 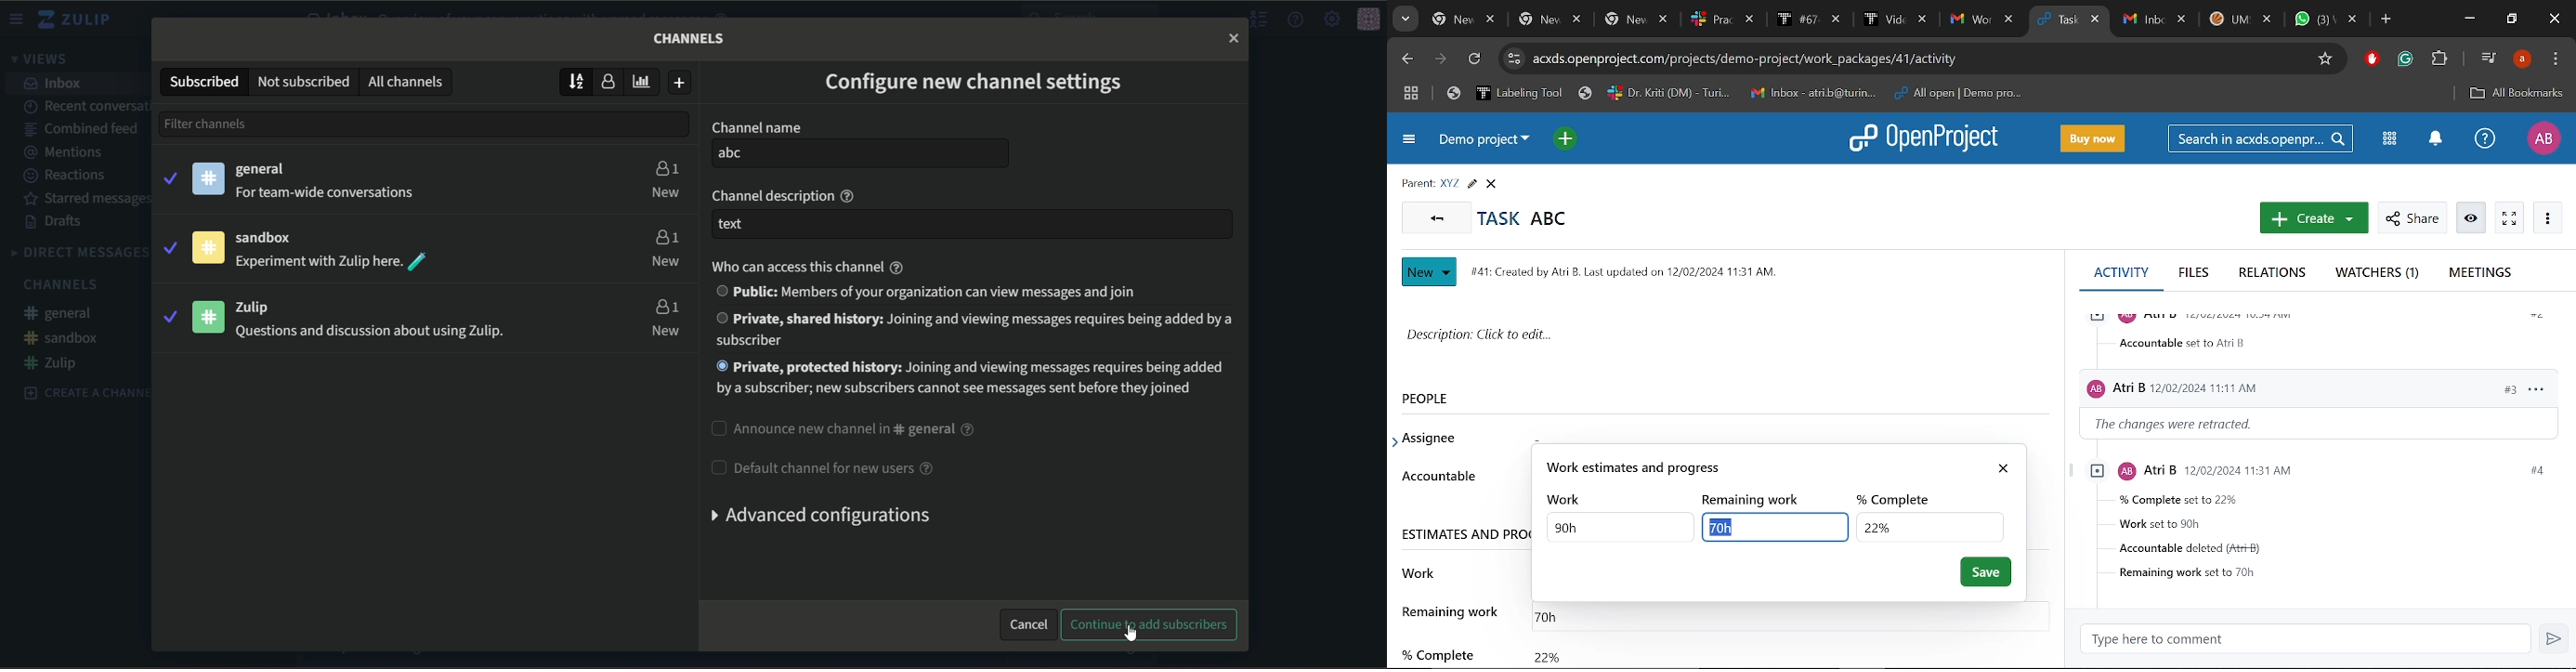 What do you see at coordinates (933, 291) in the screenshot?
I see `Public: Members of your organization can view messages and join` at bounding box center [933, 291].